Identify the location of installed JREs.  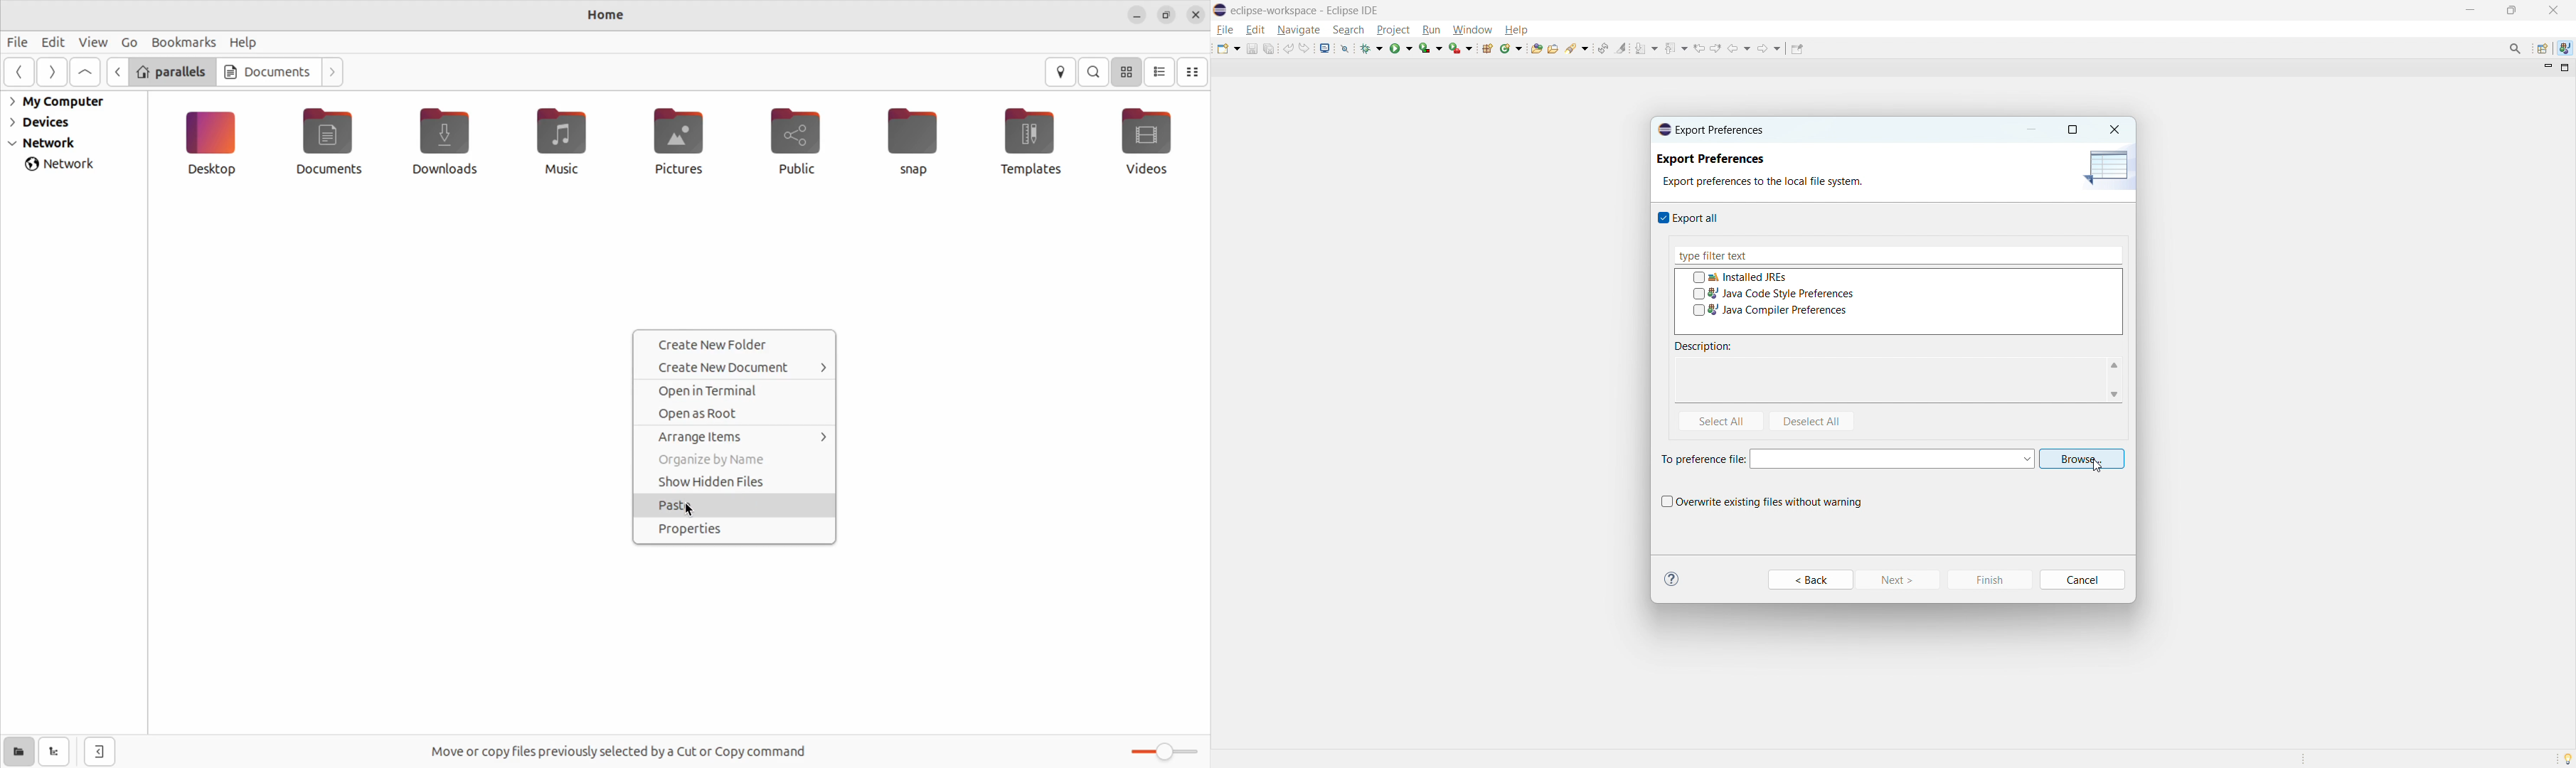
(1740, 277).